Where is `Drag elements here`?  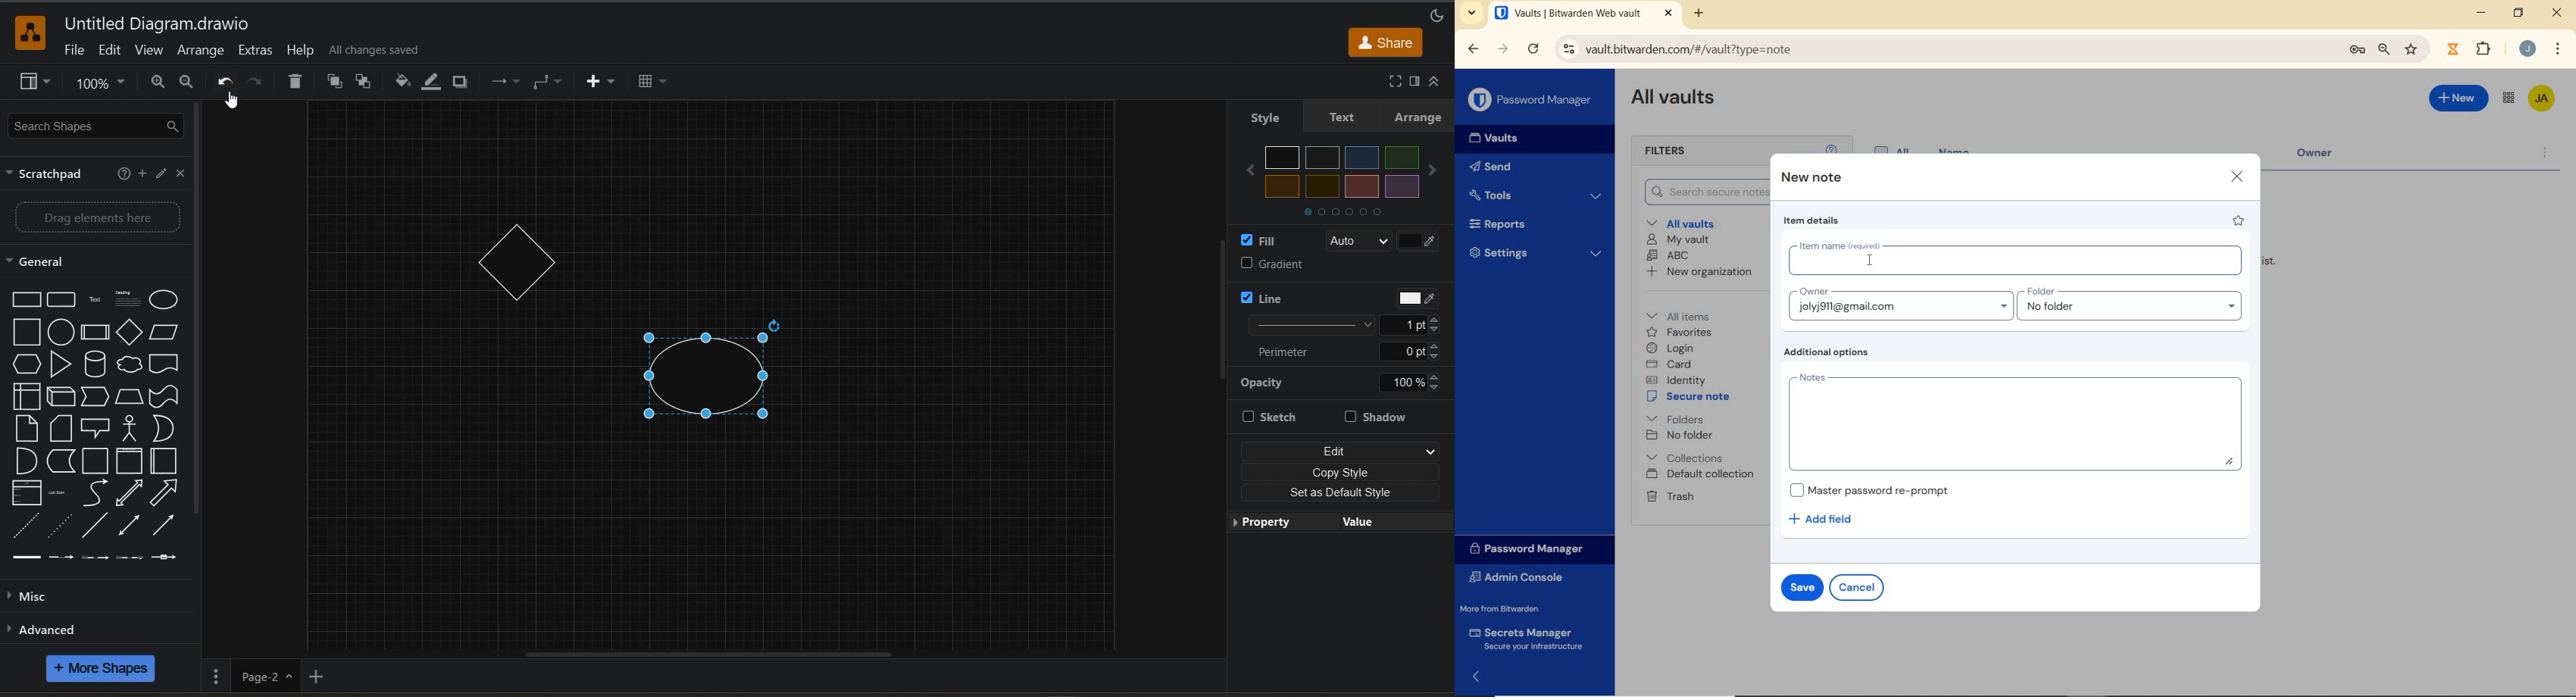
Drag elements here is located at coordinates (98, 217).